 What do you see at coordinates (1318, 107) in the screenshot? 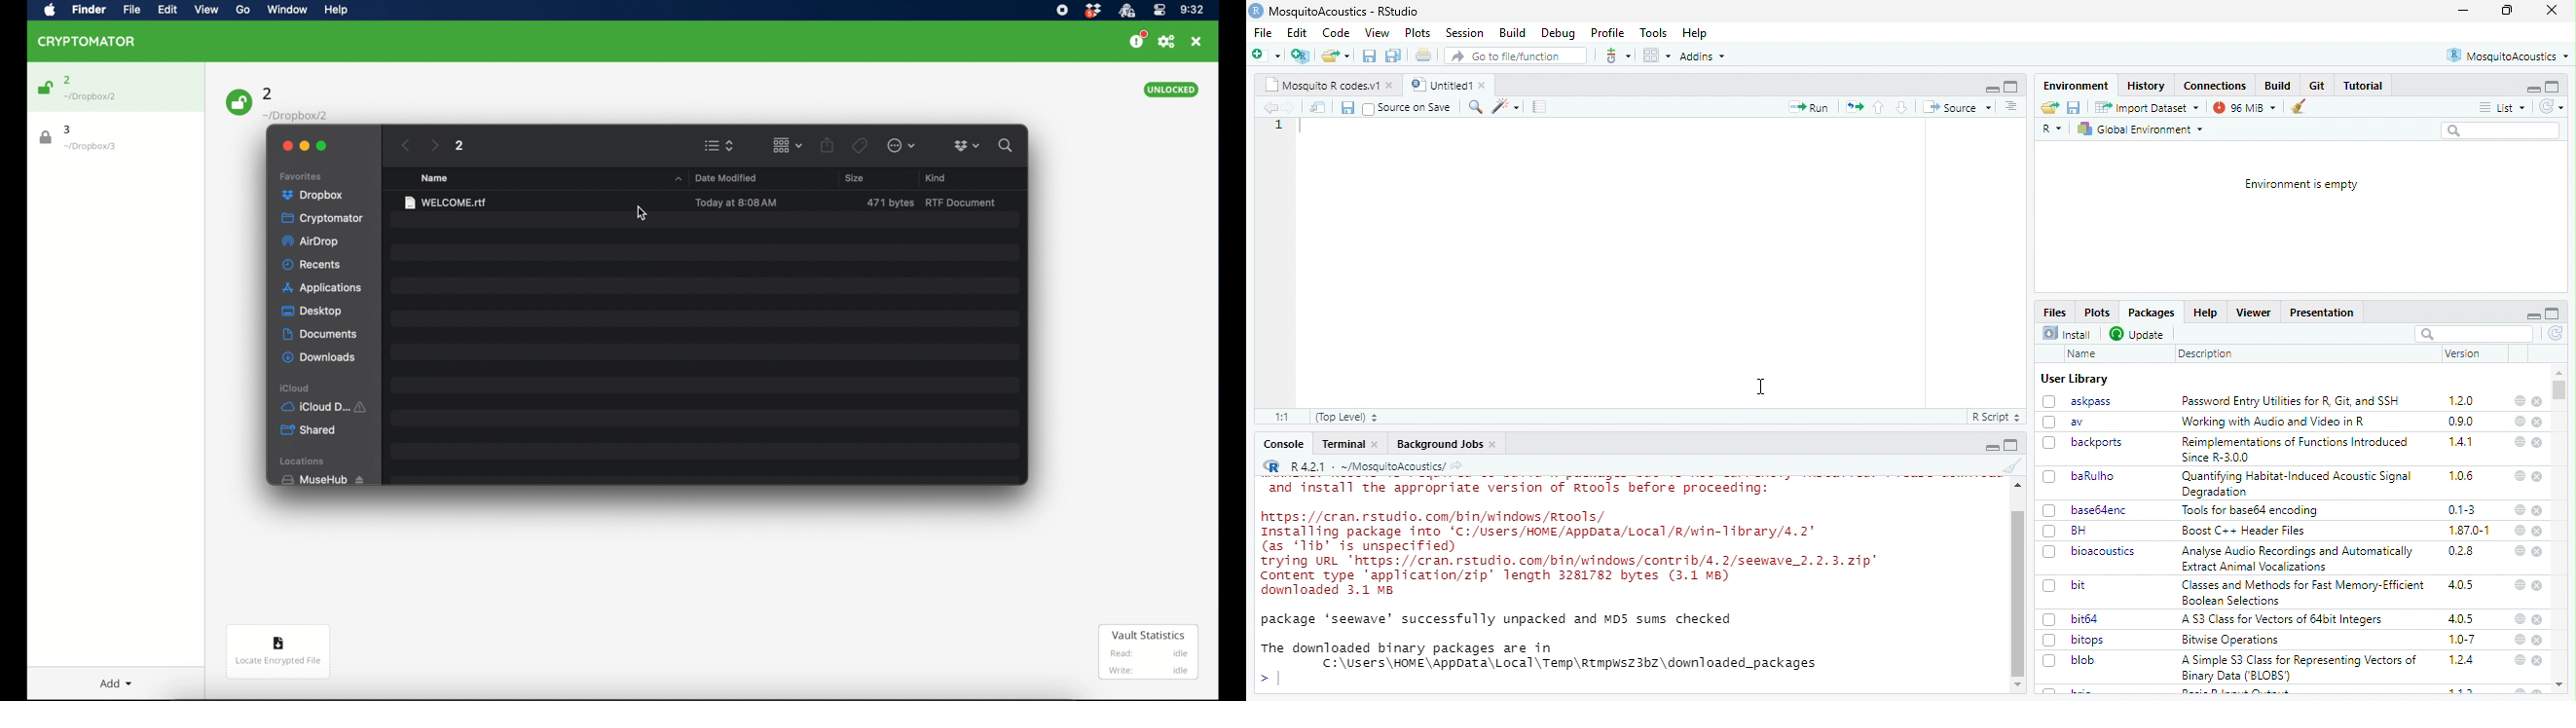
I see `Share ` at bounding box center [1318, 107].